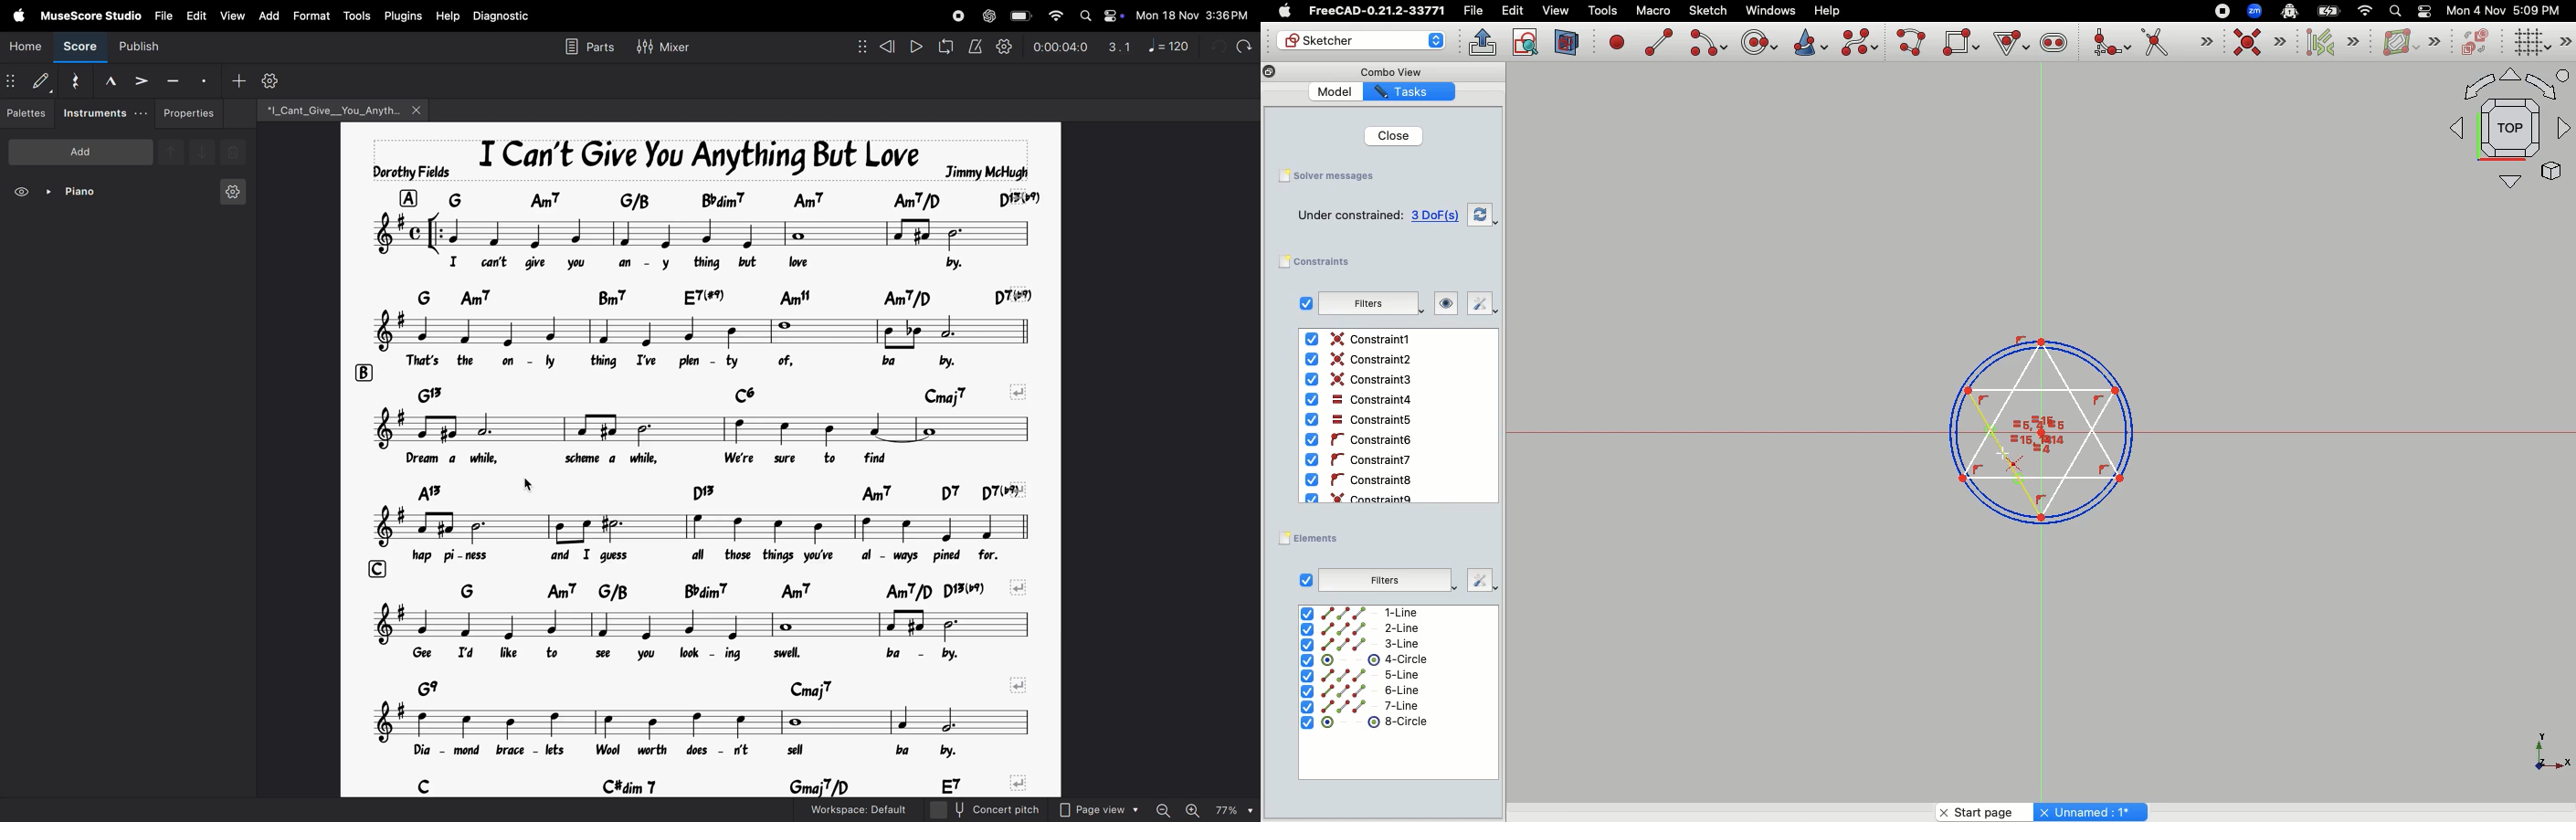 Image resolution: width=2576 pixels, height=840 pixels. Describe the element at coordinates (1359, 691) in the screenshot. I see `6-line` at that location.